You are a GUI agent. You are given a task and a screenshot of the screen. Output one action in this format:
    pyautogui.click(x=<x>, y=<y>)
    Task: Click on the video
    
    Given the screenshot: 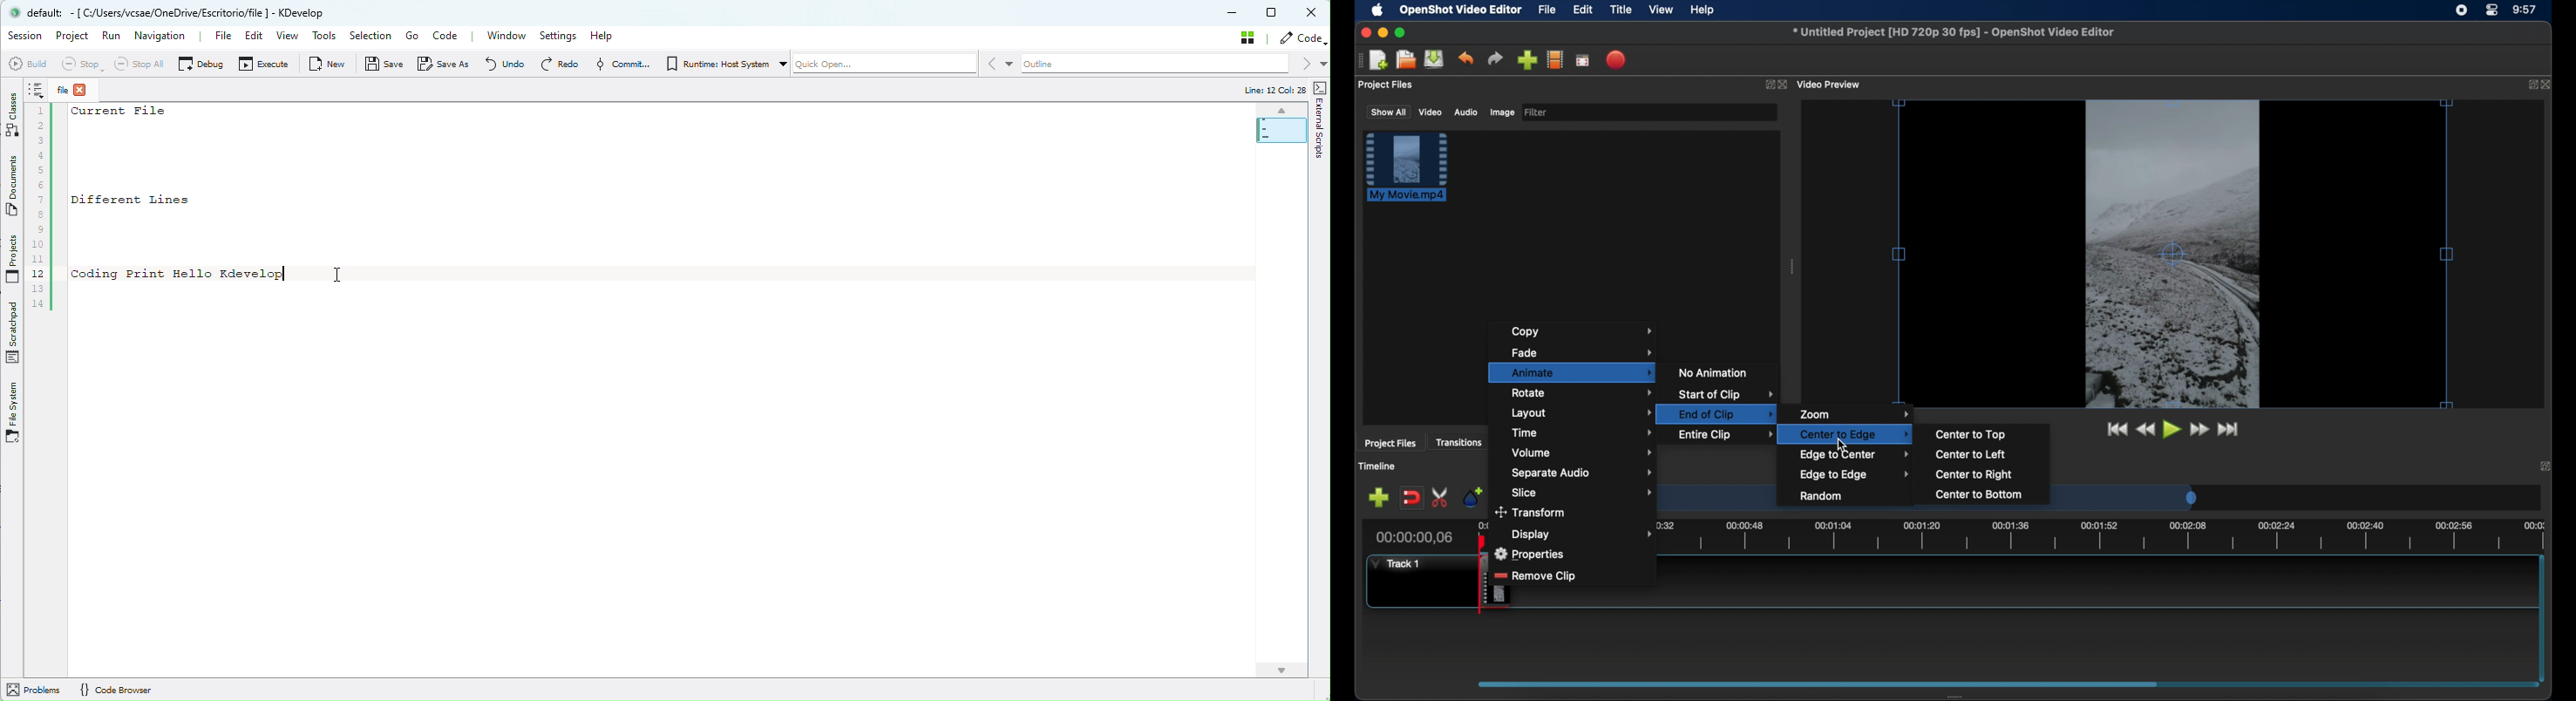 What is the action you would take?
    pyautogui.click(x=1431, y=112)
    